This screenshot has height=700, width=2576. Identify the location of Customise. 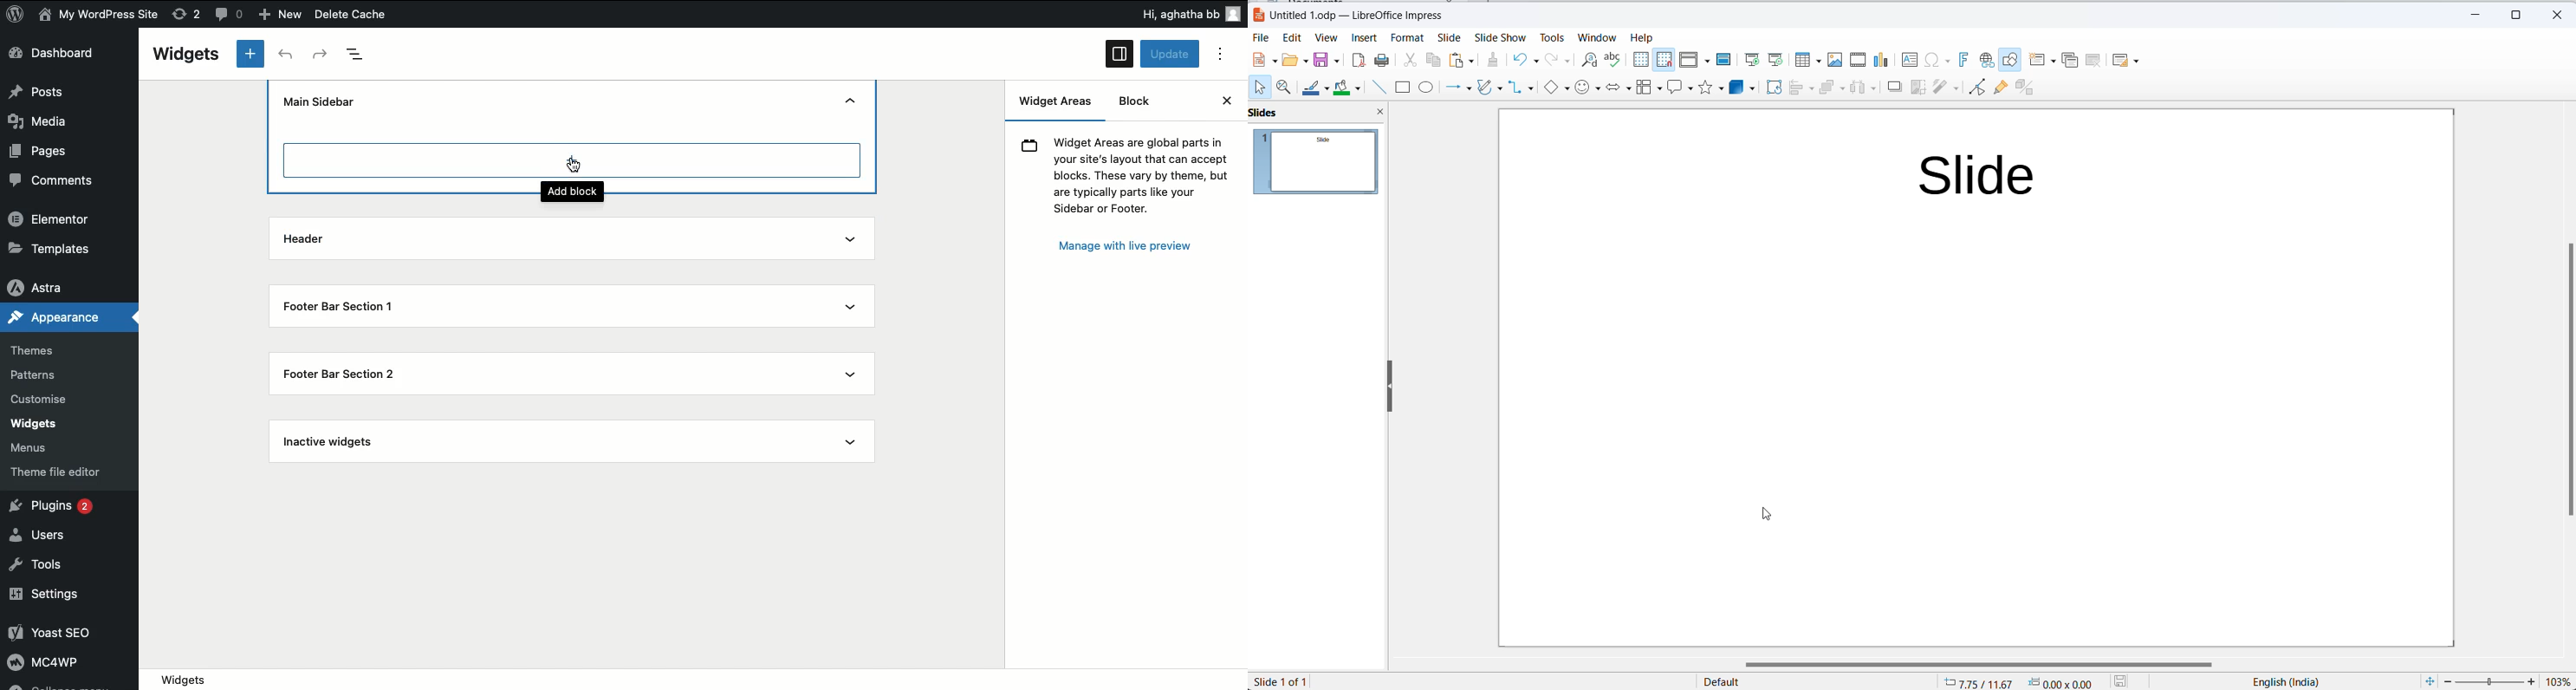
(40, 396).